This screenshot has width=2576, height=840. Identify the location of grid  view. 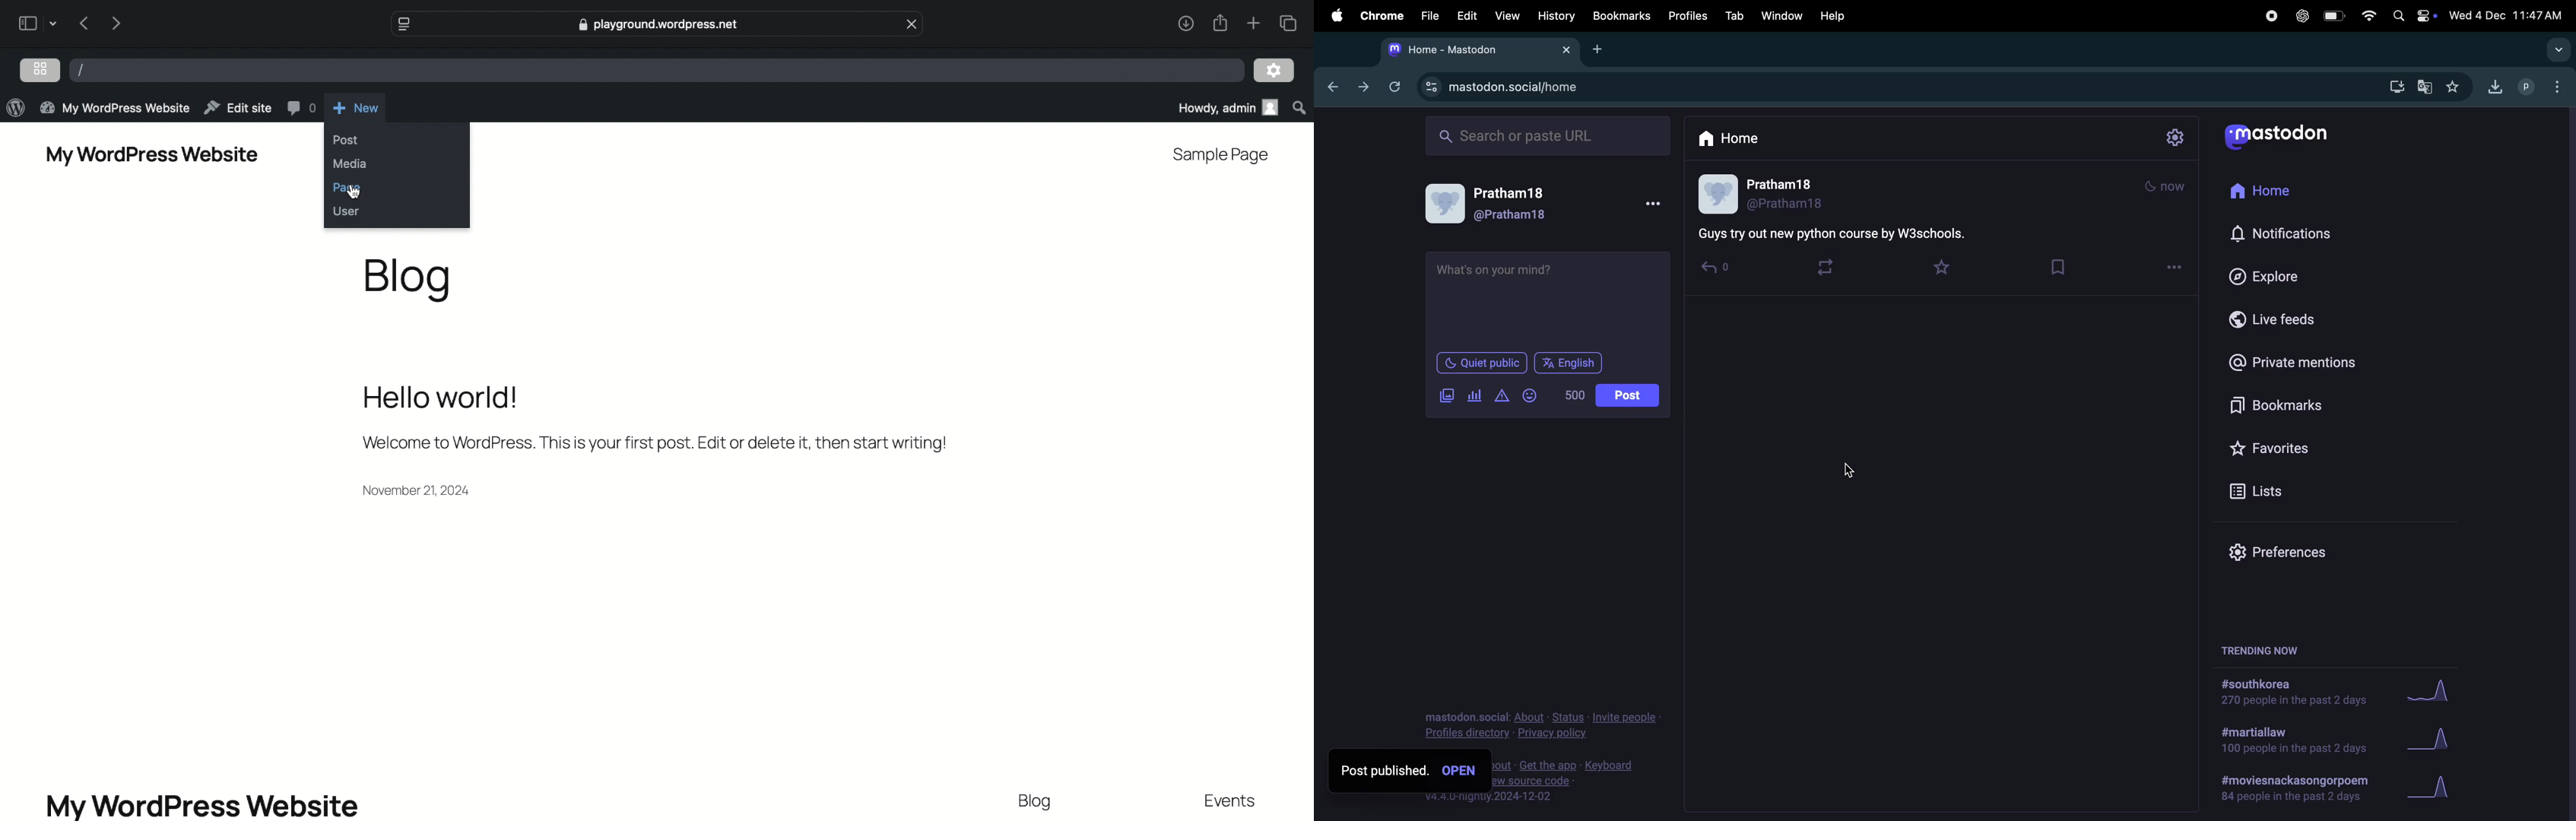
(41, 68).